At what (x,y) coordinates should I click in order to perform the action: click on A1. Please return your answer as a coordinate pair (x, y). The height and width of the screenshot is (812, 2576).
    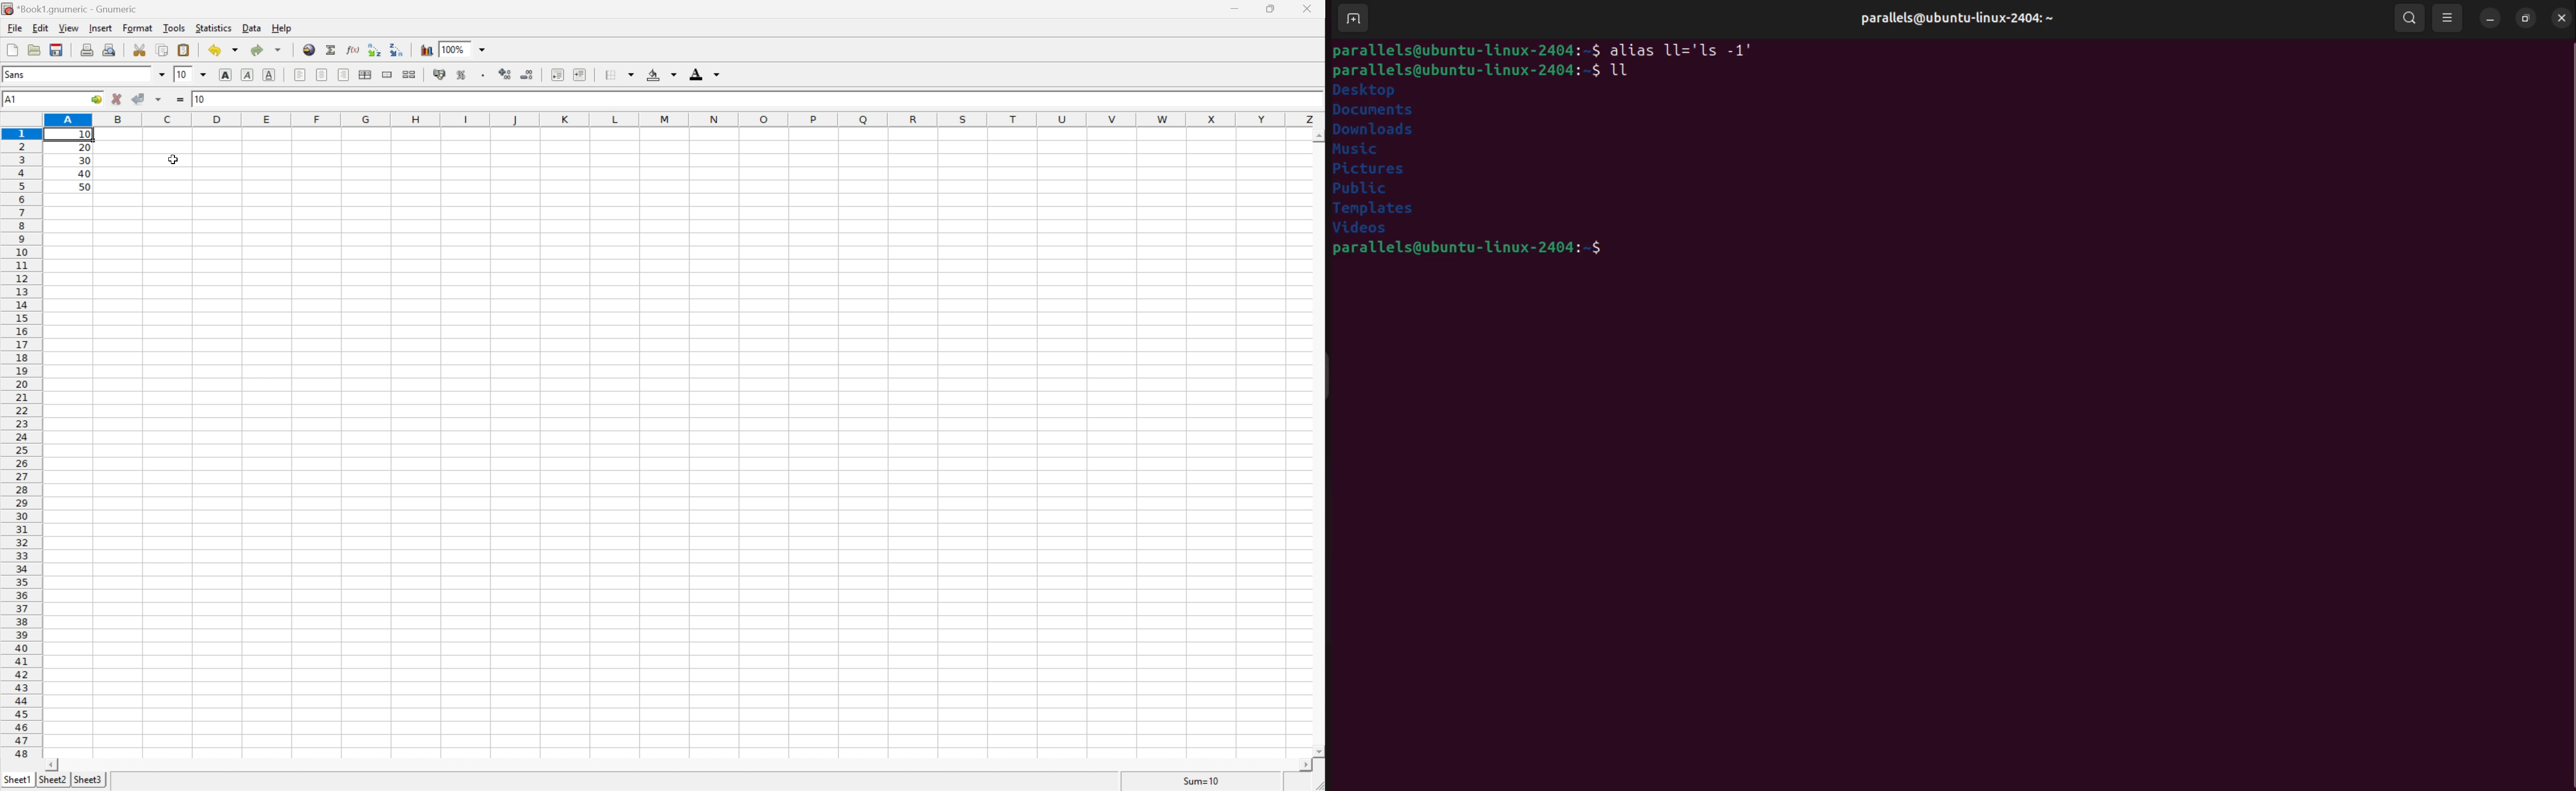
    Looking at the image, I should click on (12, 98).